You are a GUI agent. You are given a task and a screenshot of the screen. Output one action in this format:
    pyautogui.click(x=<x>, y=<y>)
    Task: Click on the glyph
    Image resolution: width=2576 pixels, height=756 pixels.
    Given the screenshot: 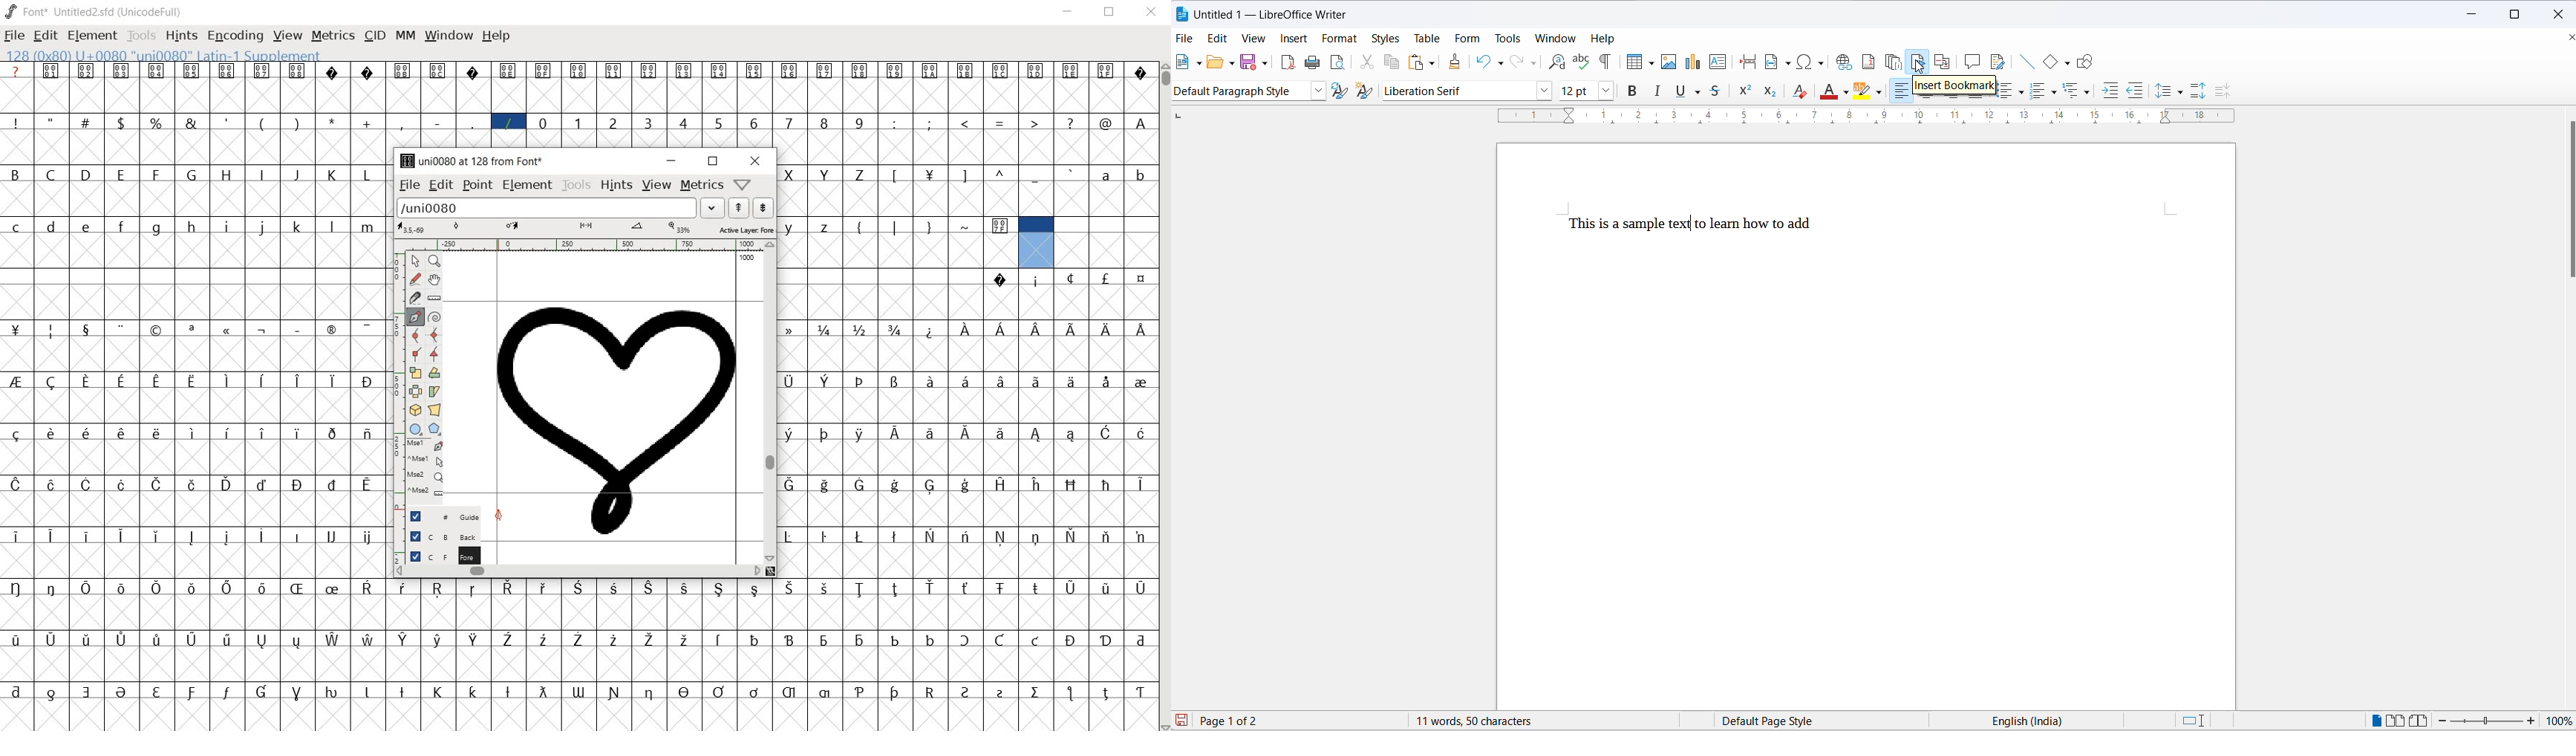 What is the action you would take?
    pyautogui.click(x=1141, y=383)
    